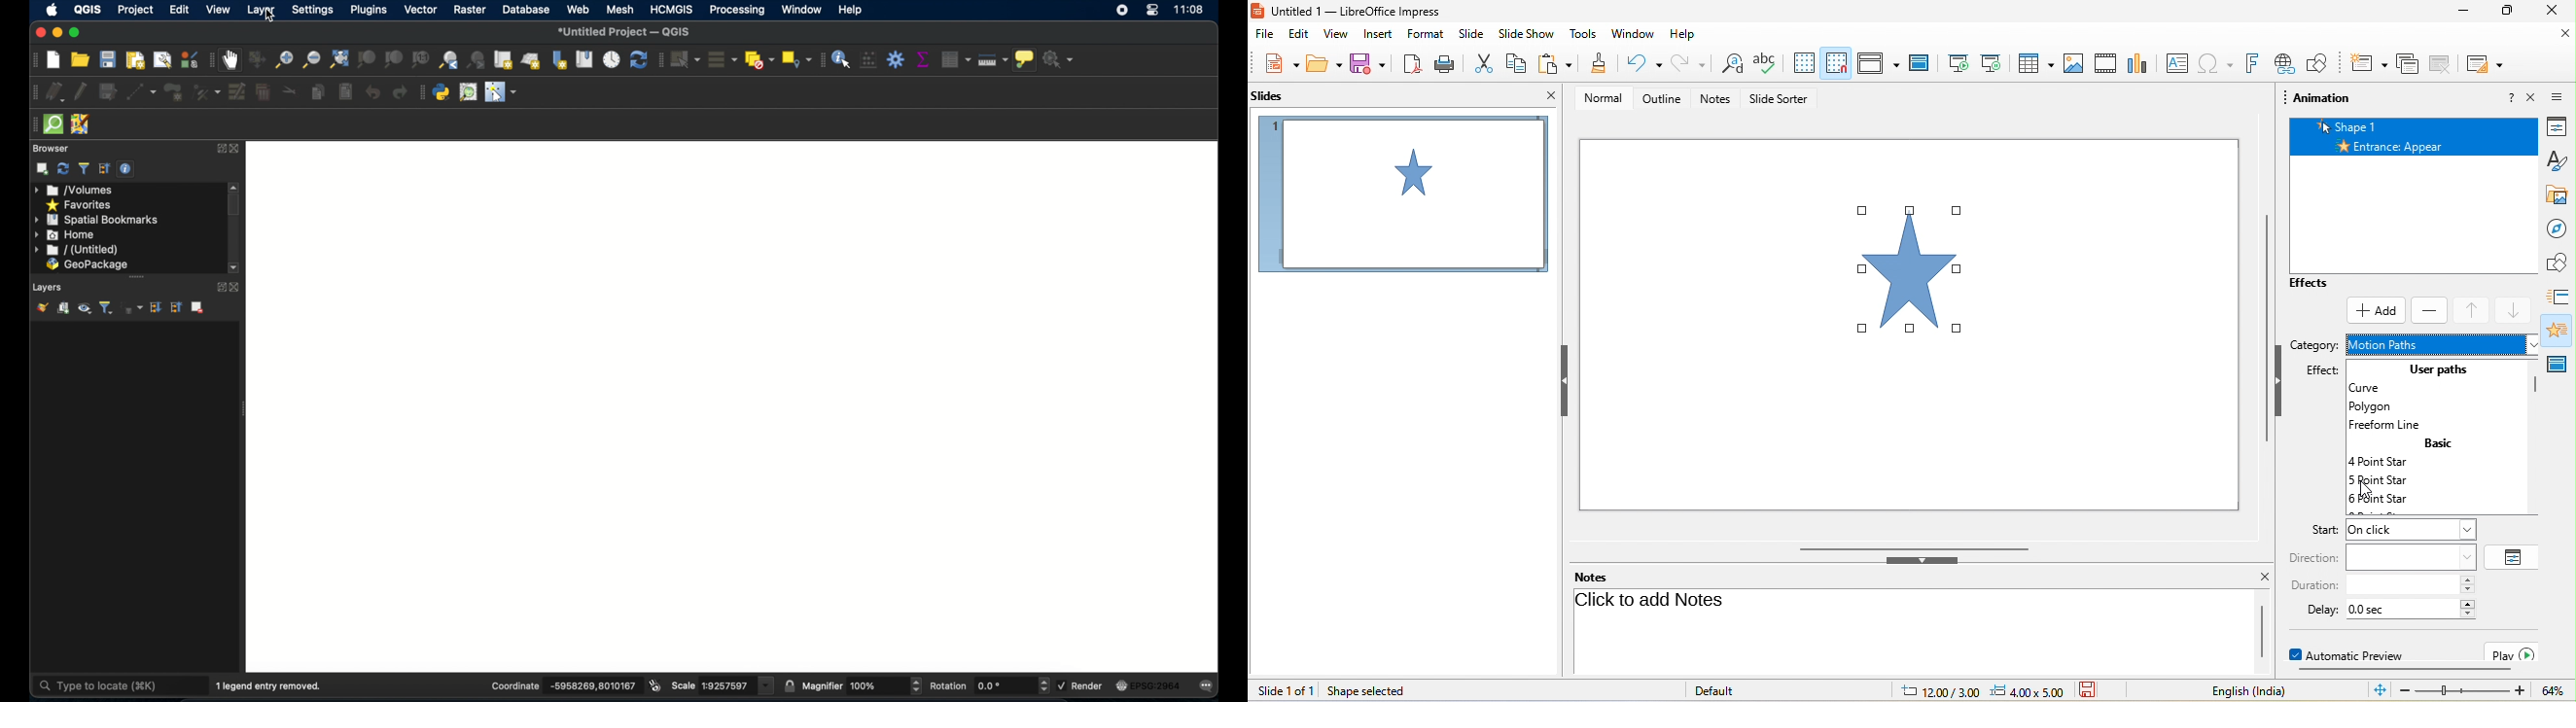  I want to click on copy features, so click(317, 92).